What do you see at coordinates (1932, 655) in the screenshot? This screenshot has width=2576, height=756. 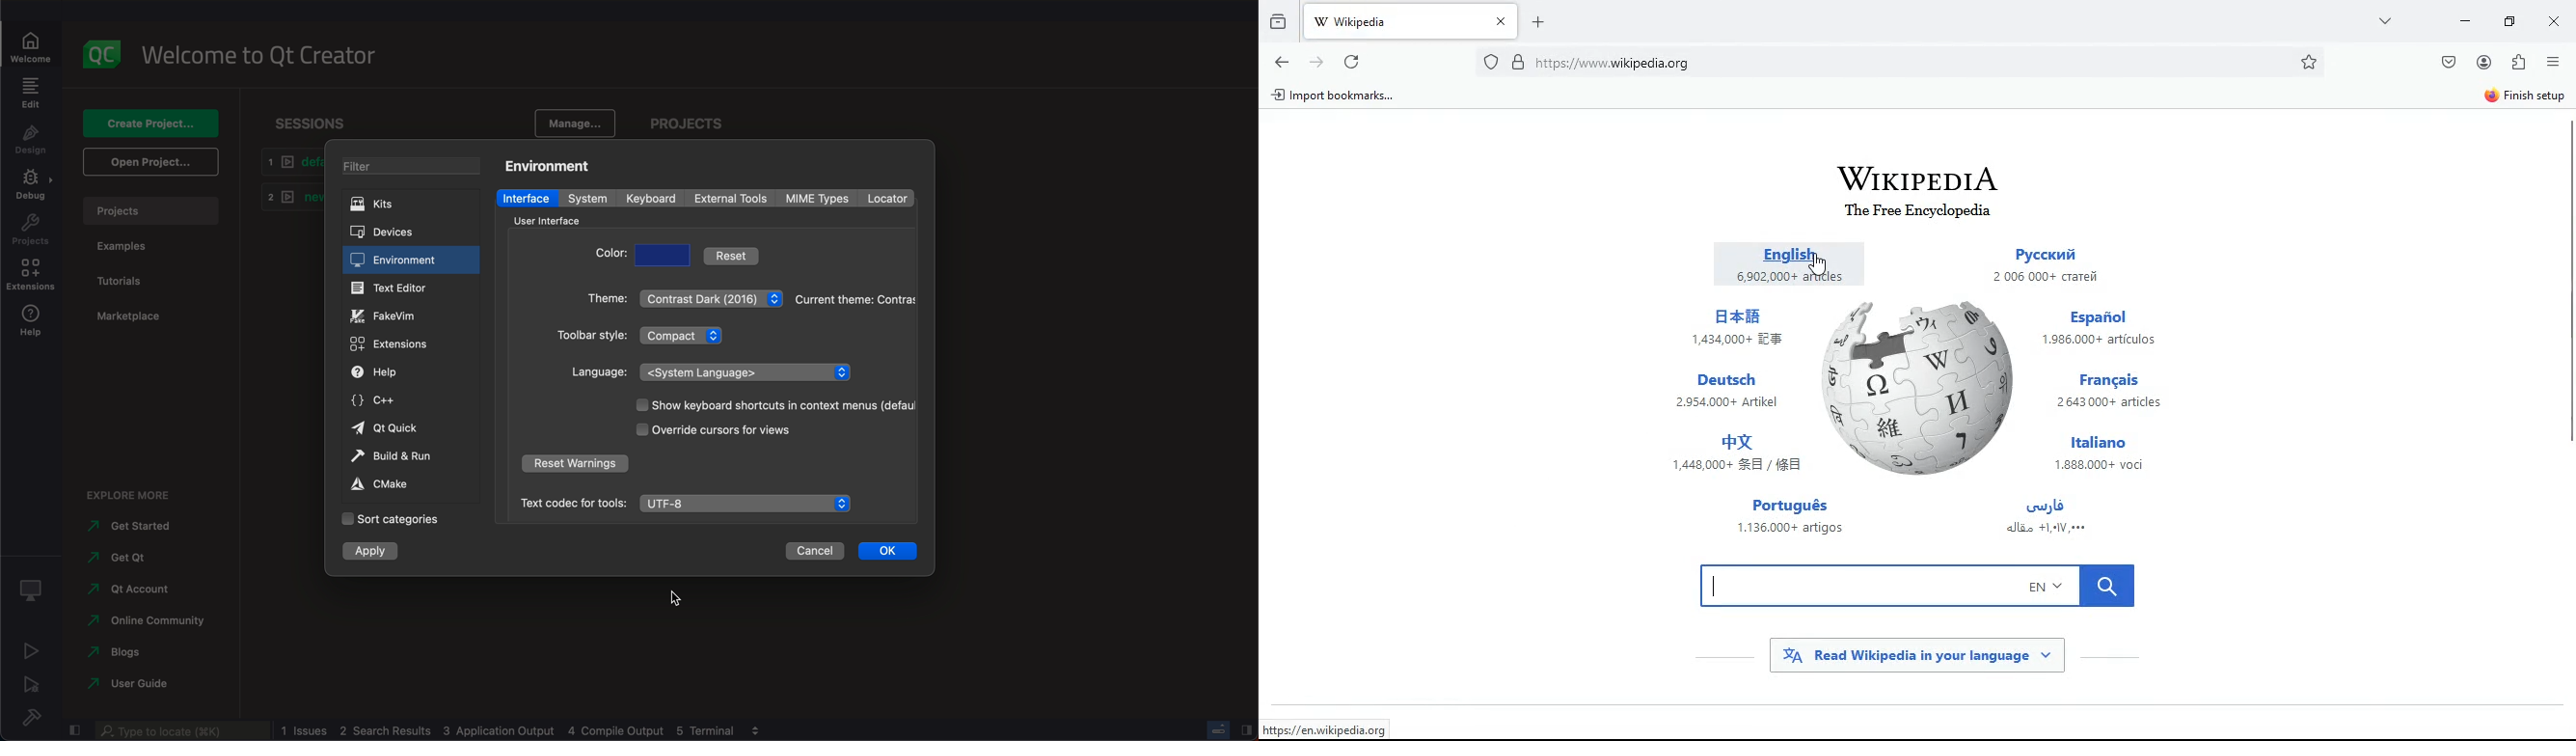 I see `read wikipedia in your language` at bounding box center [1932, 655].